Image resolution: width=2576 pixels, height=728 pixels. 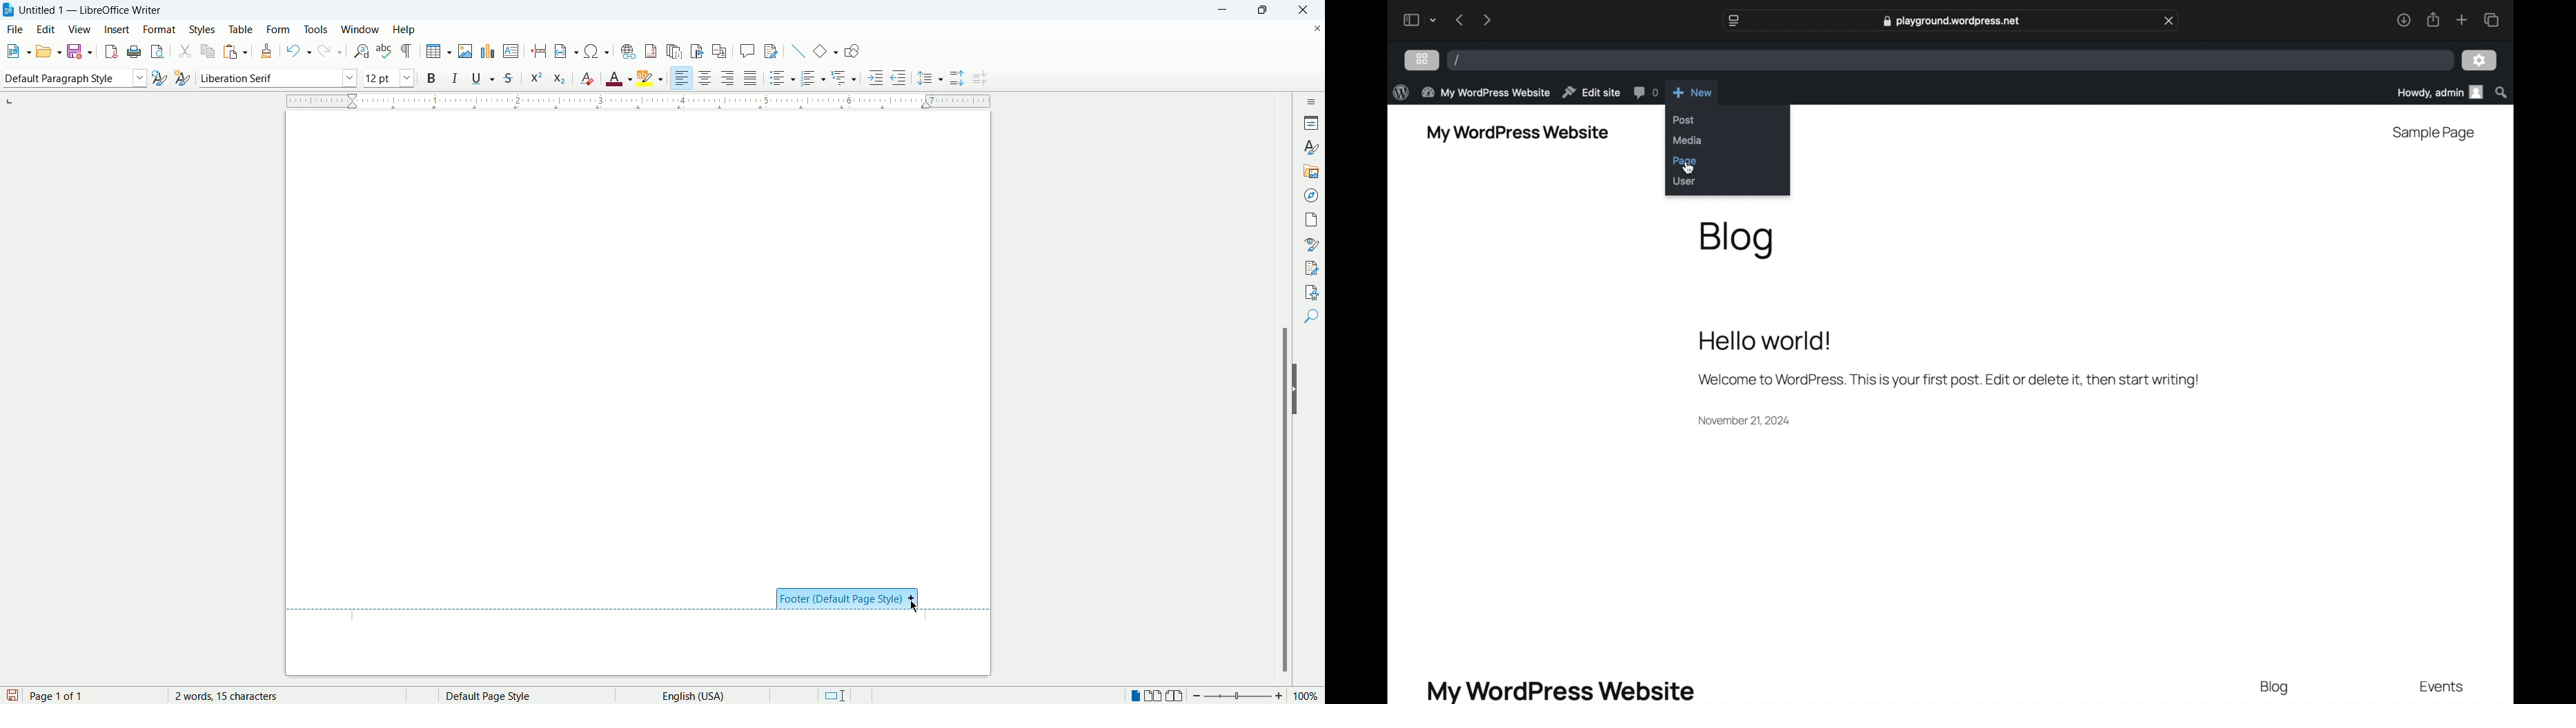 What do you see at coordinates (158, 52) in the screenshot?
I see `print preview` at bounding box center [158, 52].